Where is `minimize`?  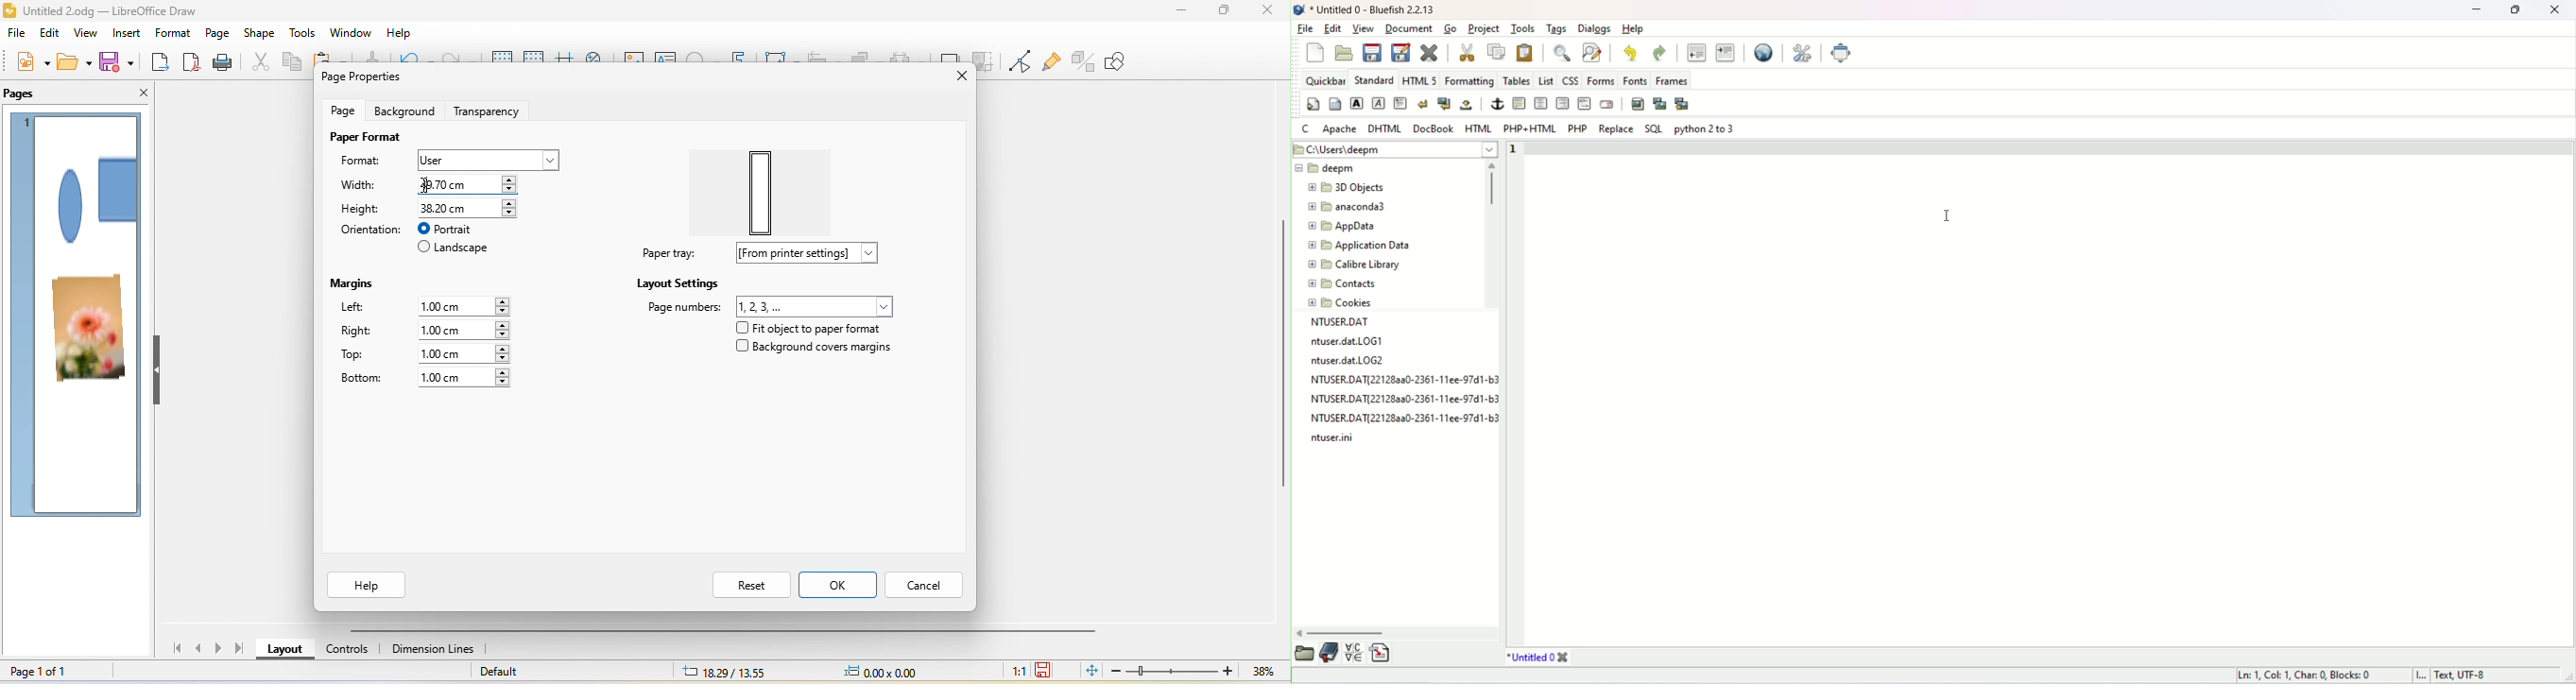 minimize is located at coordinates (2470, 13).